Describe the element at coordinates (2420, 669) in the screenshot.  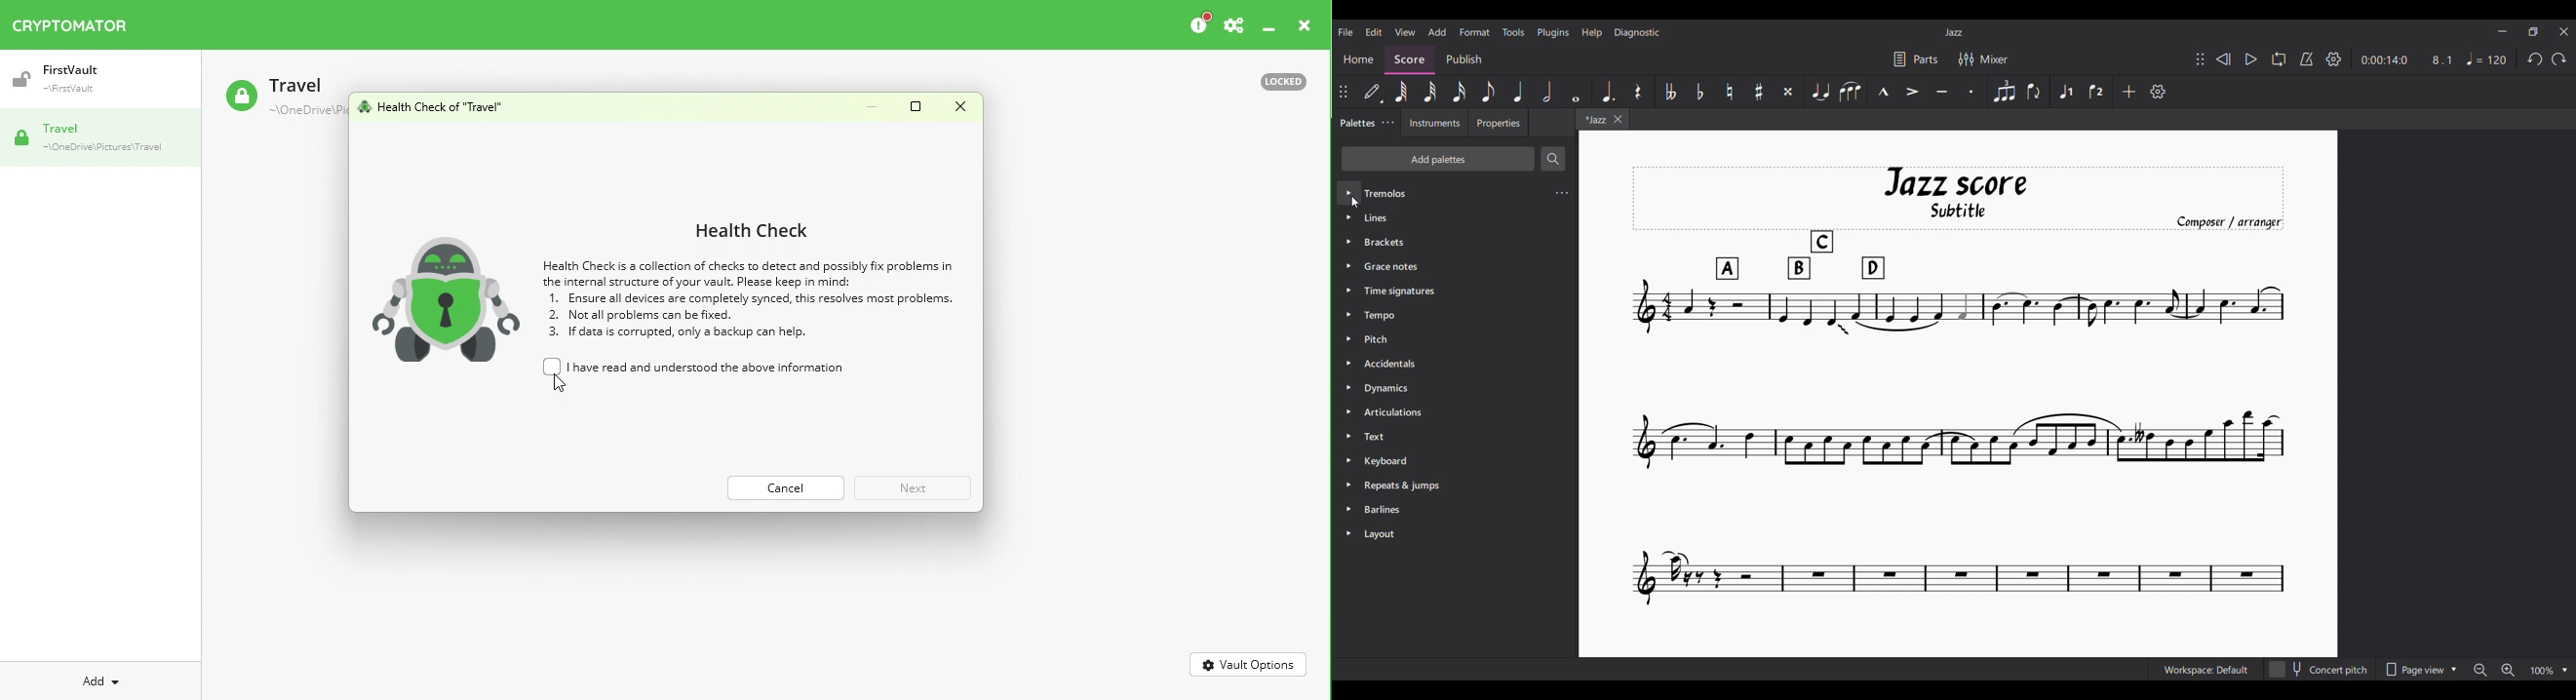
I see `Page view` at that location.